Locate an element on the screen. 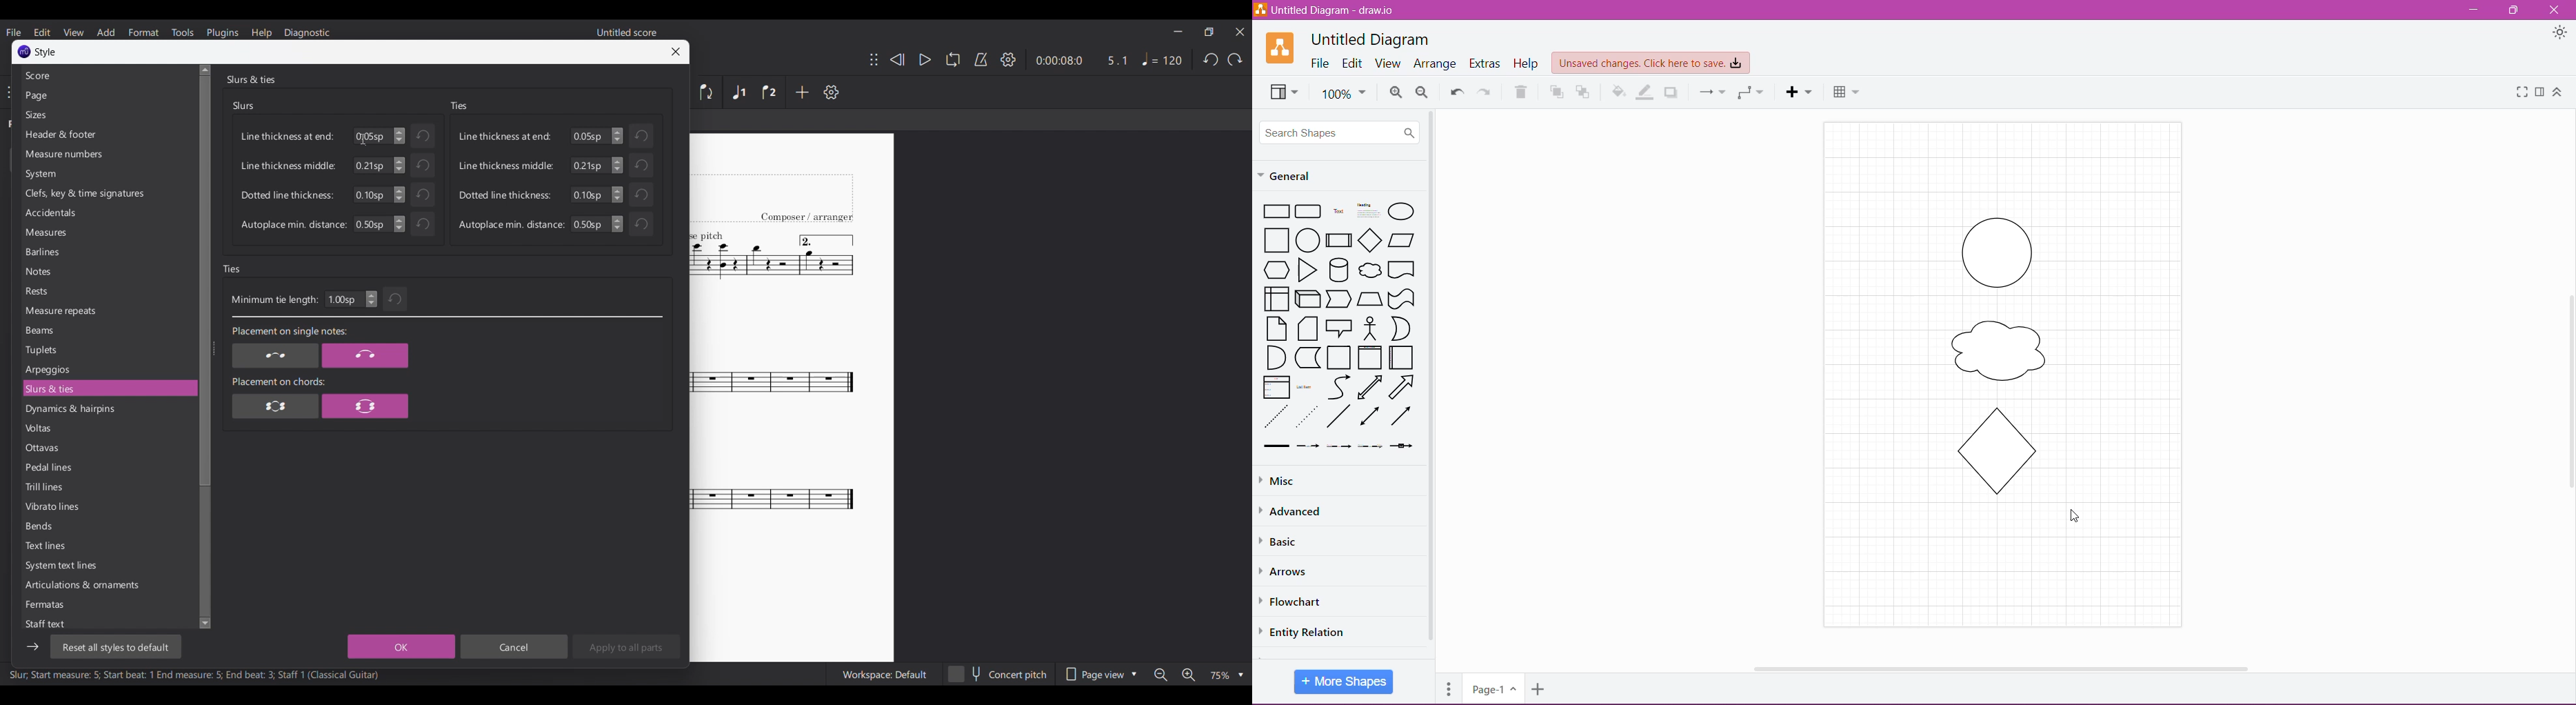 The width and height of the screenshot is (2576, 728). Change autoplace min. distance is located at coordinates (618, 224).